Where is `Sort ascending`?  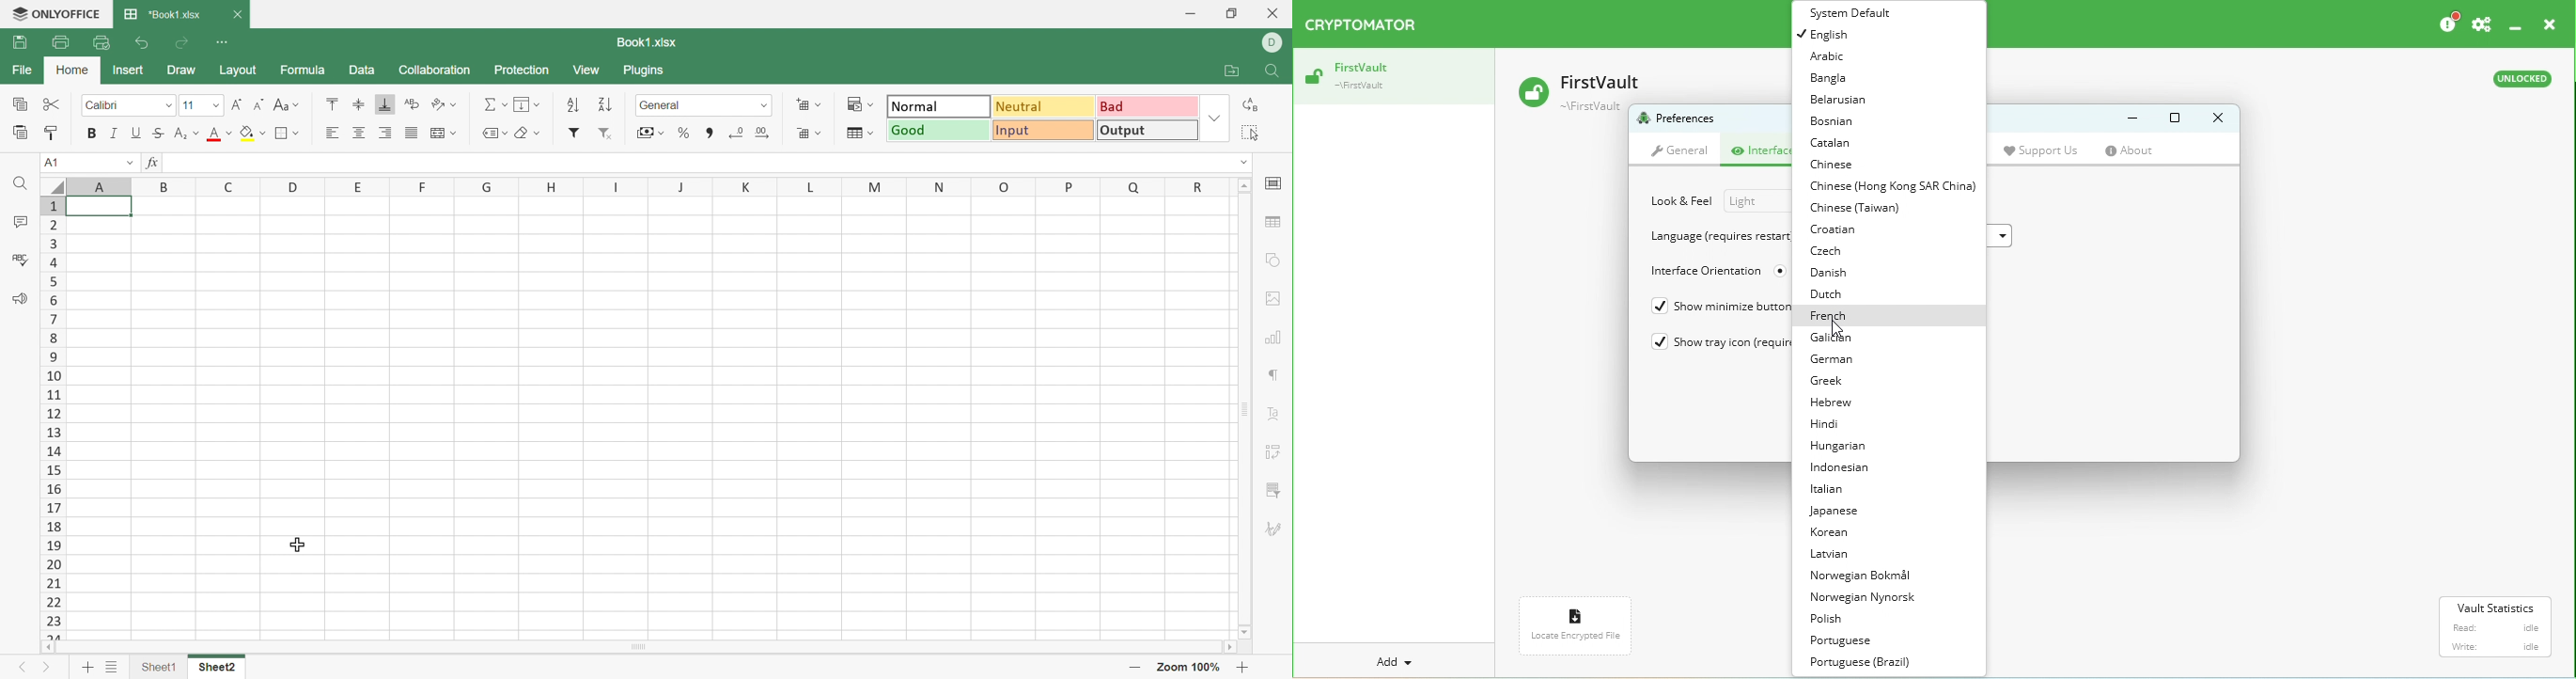
Sort ascending is located at coordinates (572, 106).